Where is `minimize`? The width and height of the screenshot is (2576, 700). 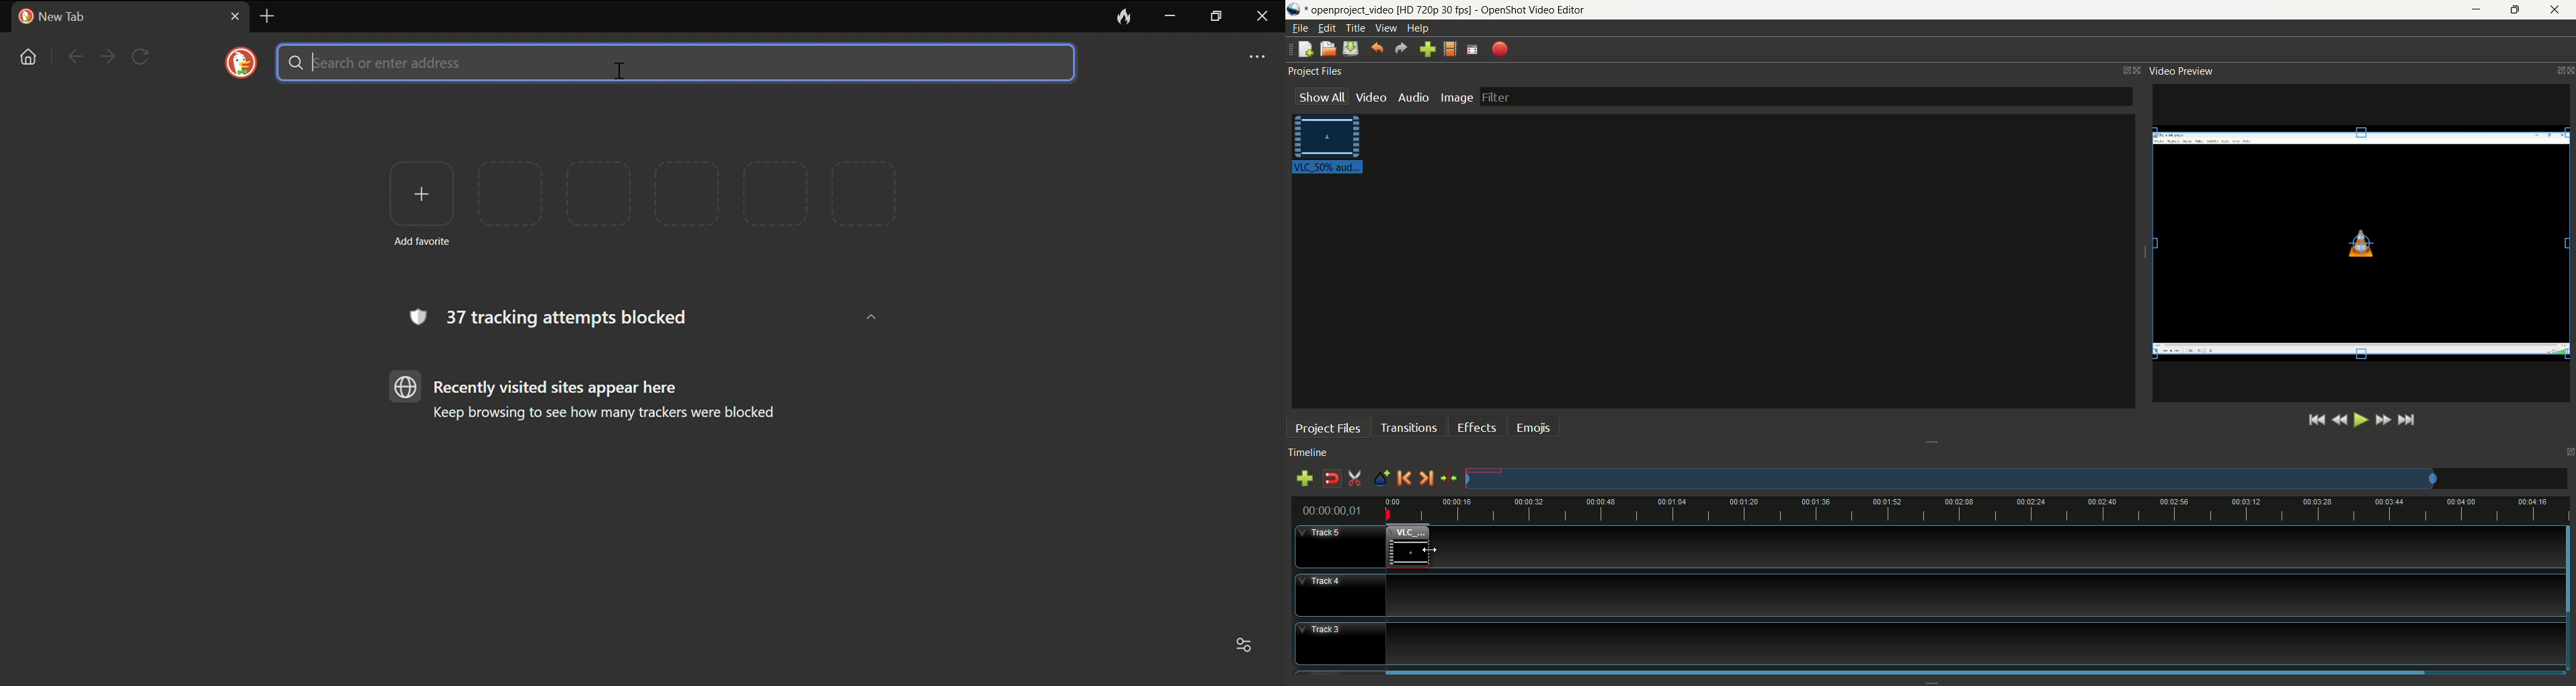 minimize is located at coordinates (2474, 10).